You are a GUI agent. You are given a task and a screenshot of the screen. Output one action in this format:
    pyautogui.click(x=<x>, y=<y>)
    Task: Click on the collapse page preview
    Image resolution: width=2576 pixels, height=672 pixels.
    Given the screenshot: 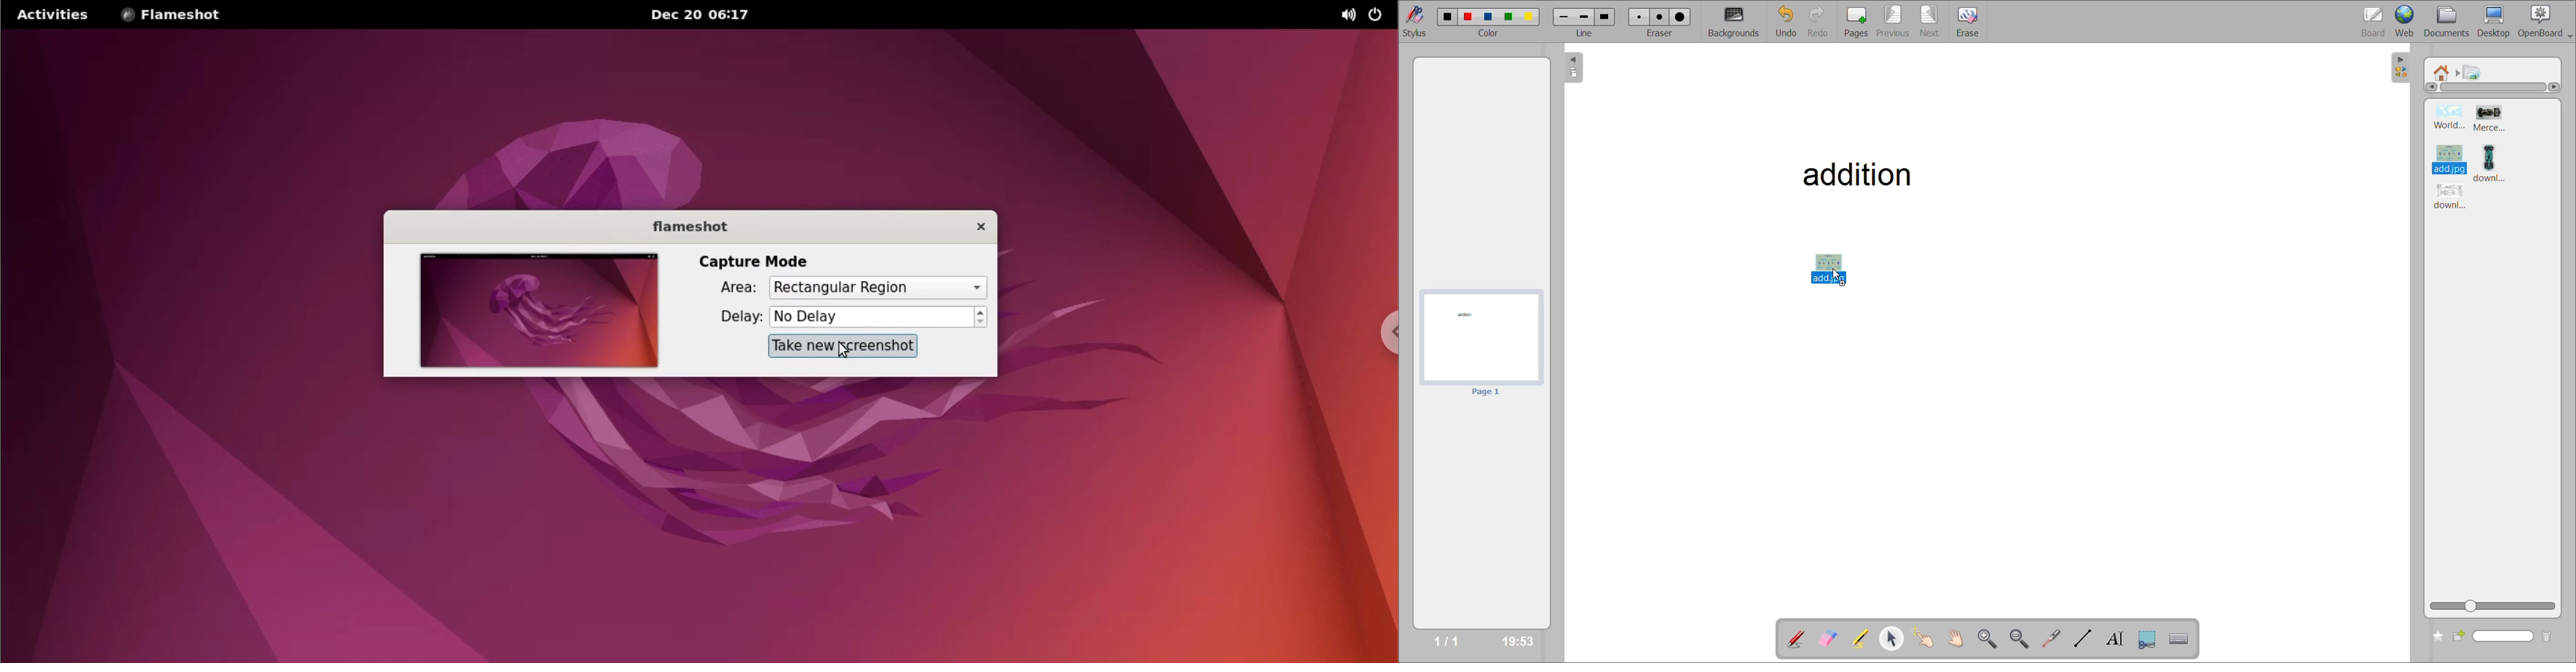 What is the action you would take?
    pyautogui.click(x=1575, y=68)
    